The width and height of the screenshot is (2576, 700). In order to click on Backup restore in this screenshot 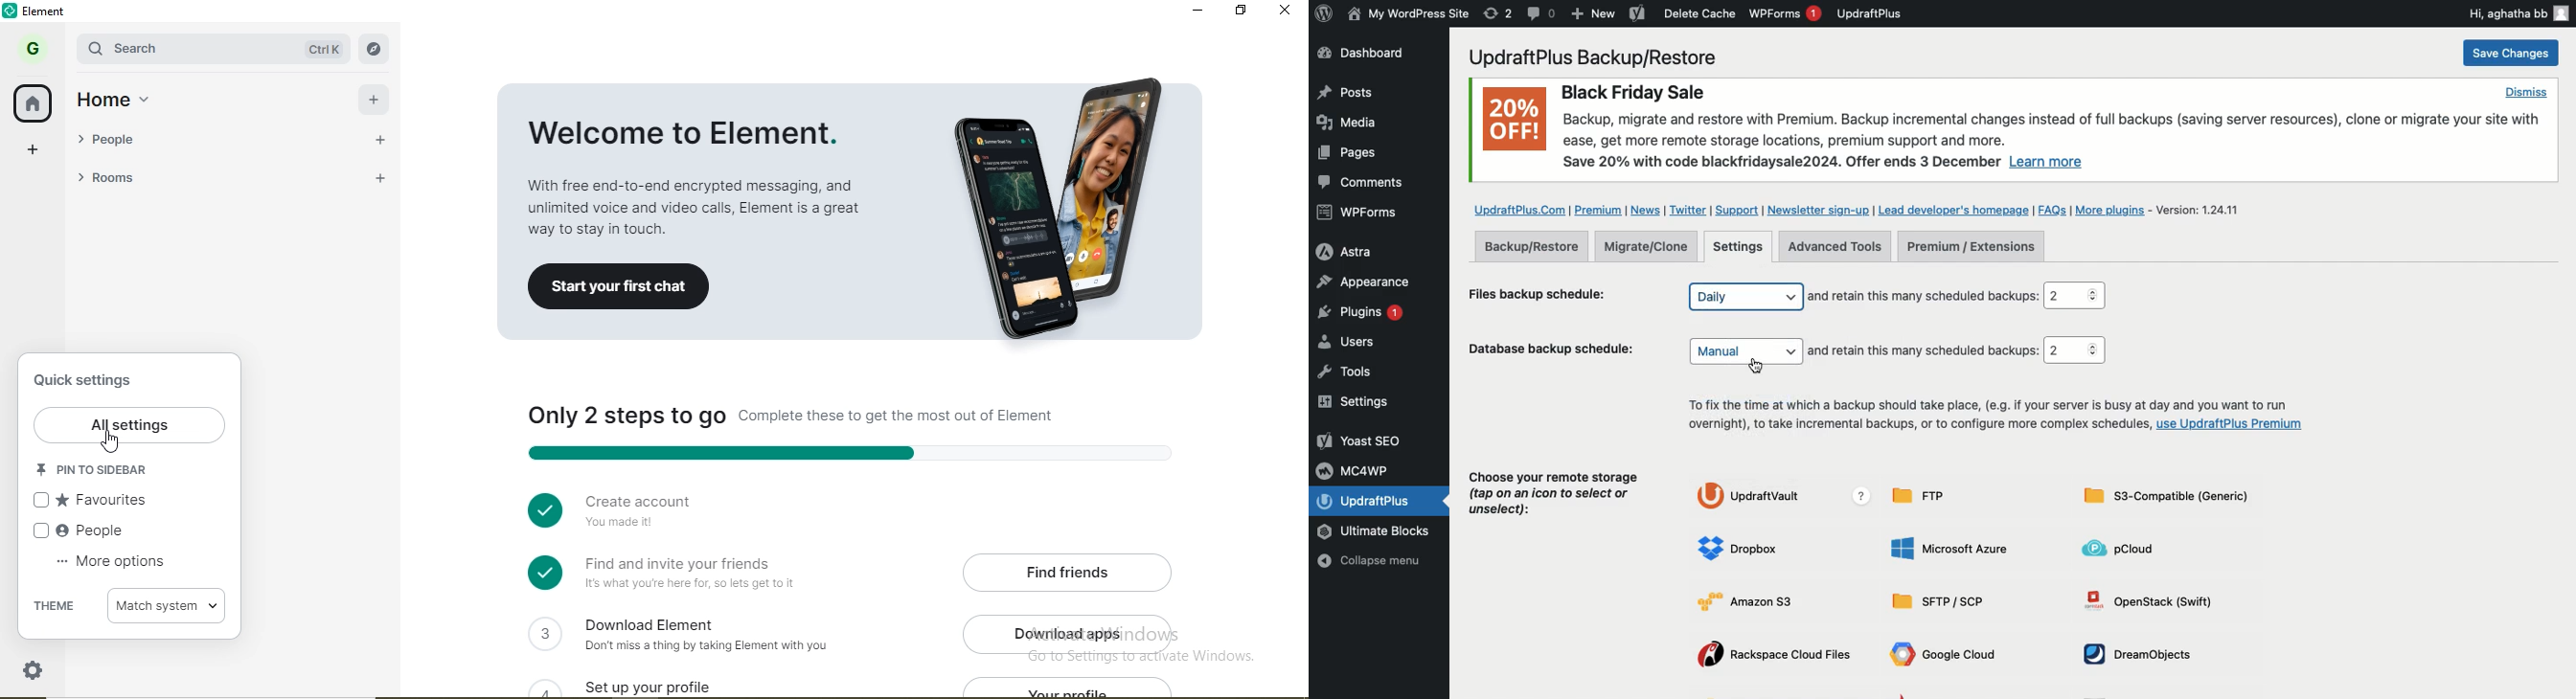, I will do `click(1531, 246)`.